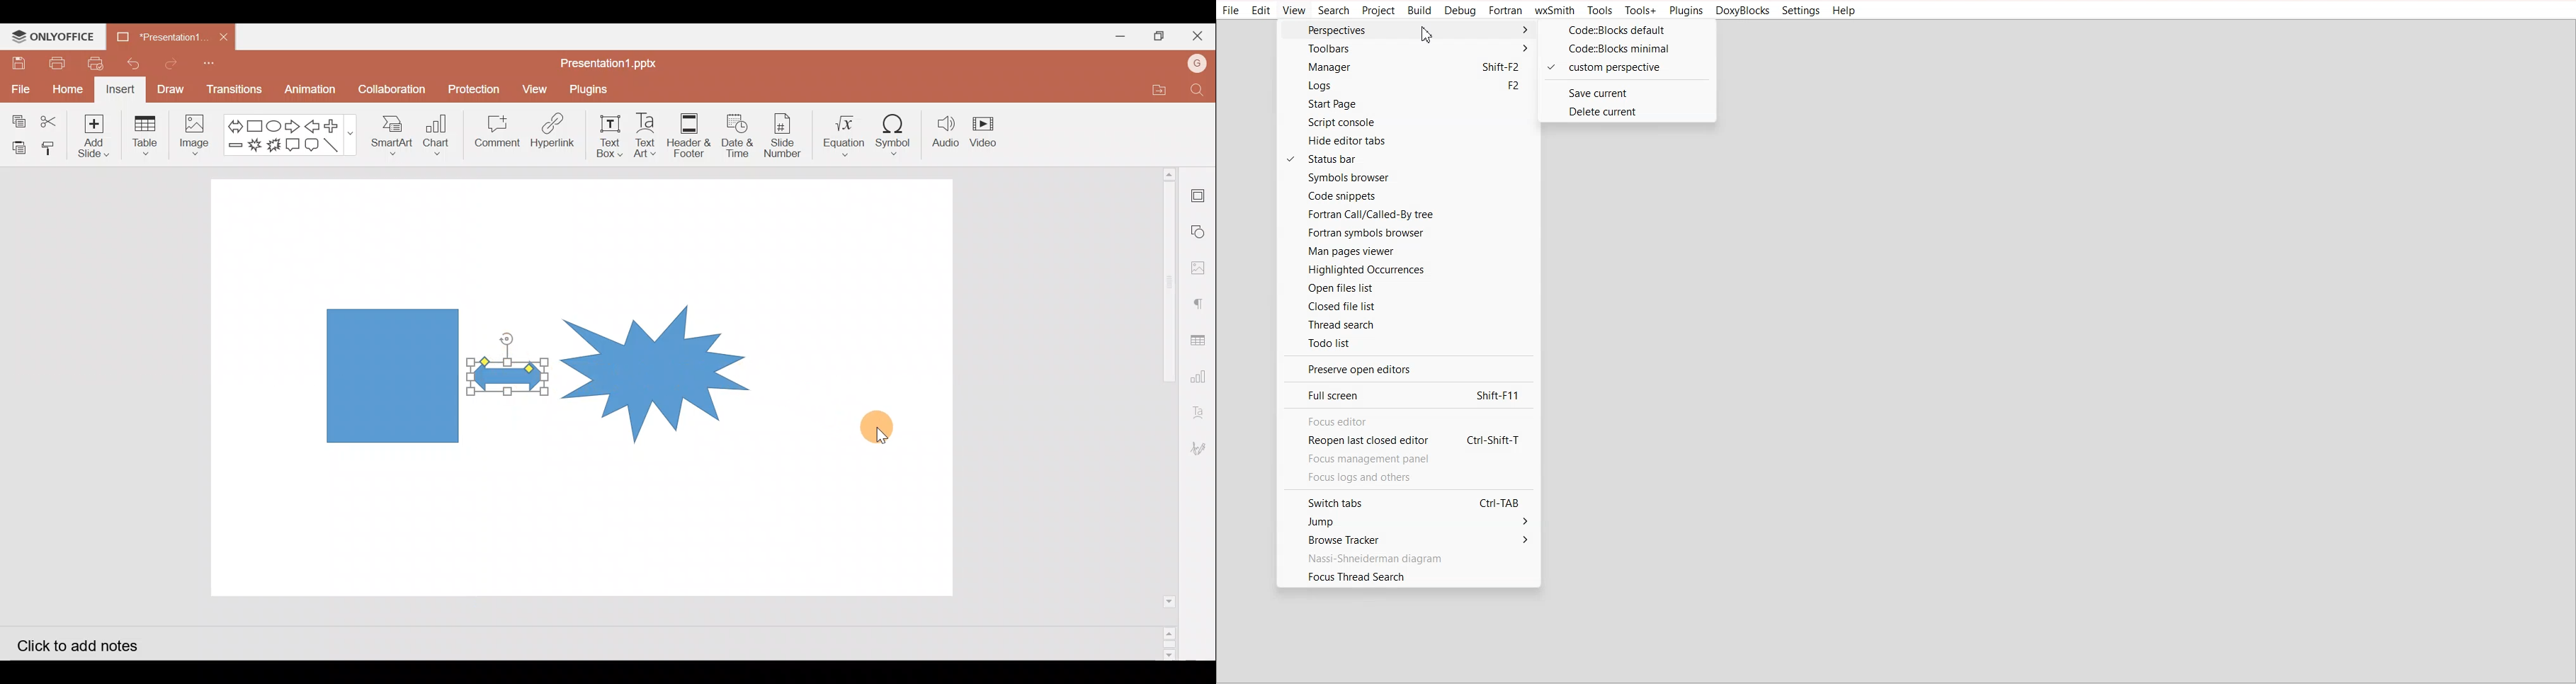 Image resolution: width=2576 pixels, height=700 pixels. Describe the element at coordinates (1201, 268) in the screenshot. I see `Image settings` at that location.